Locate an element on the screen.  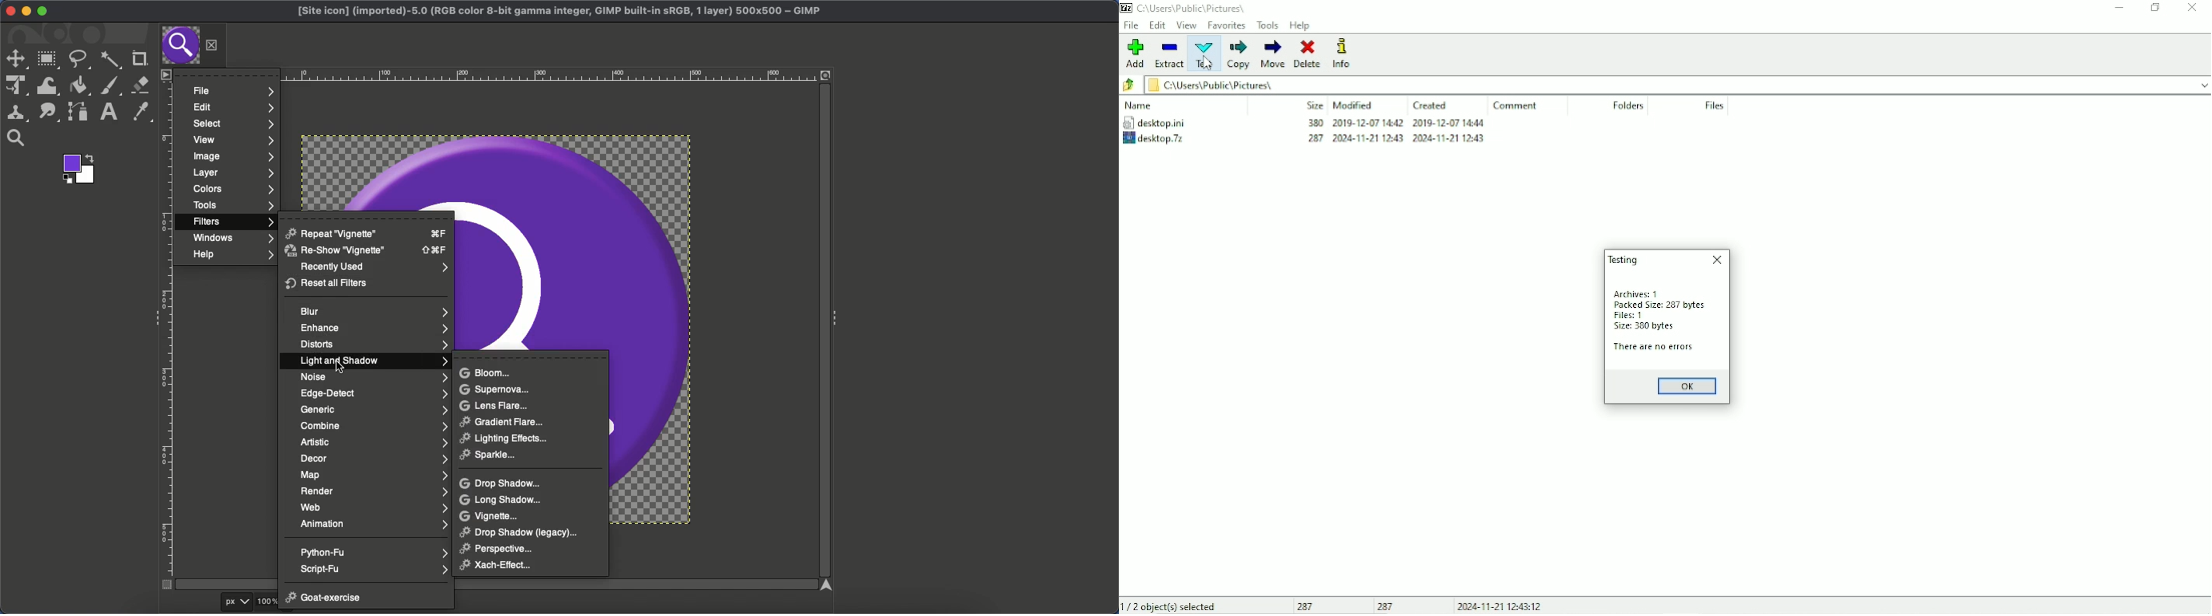
380 is located at coordinates (1310, 122).